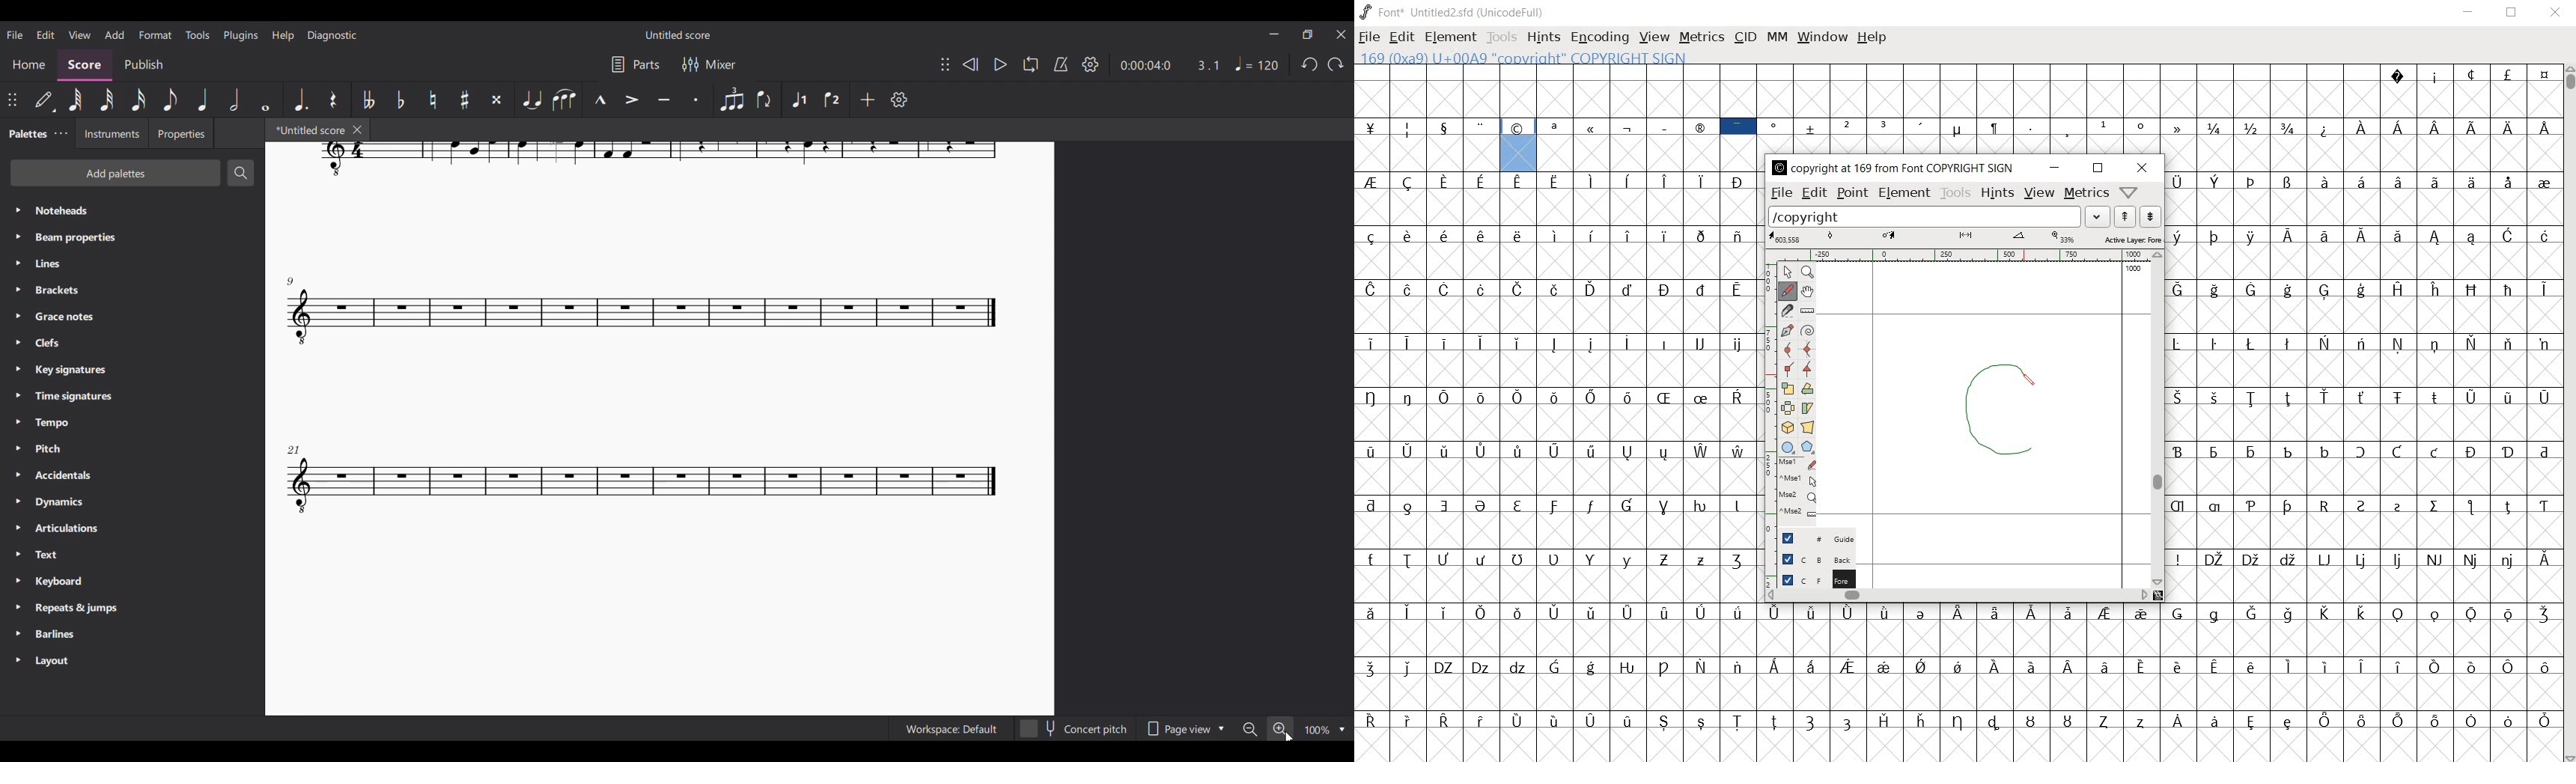  Describe the element at coordinates (952, 730) in the screenshot. I see `Workspace: Default` at that location.